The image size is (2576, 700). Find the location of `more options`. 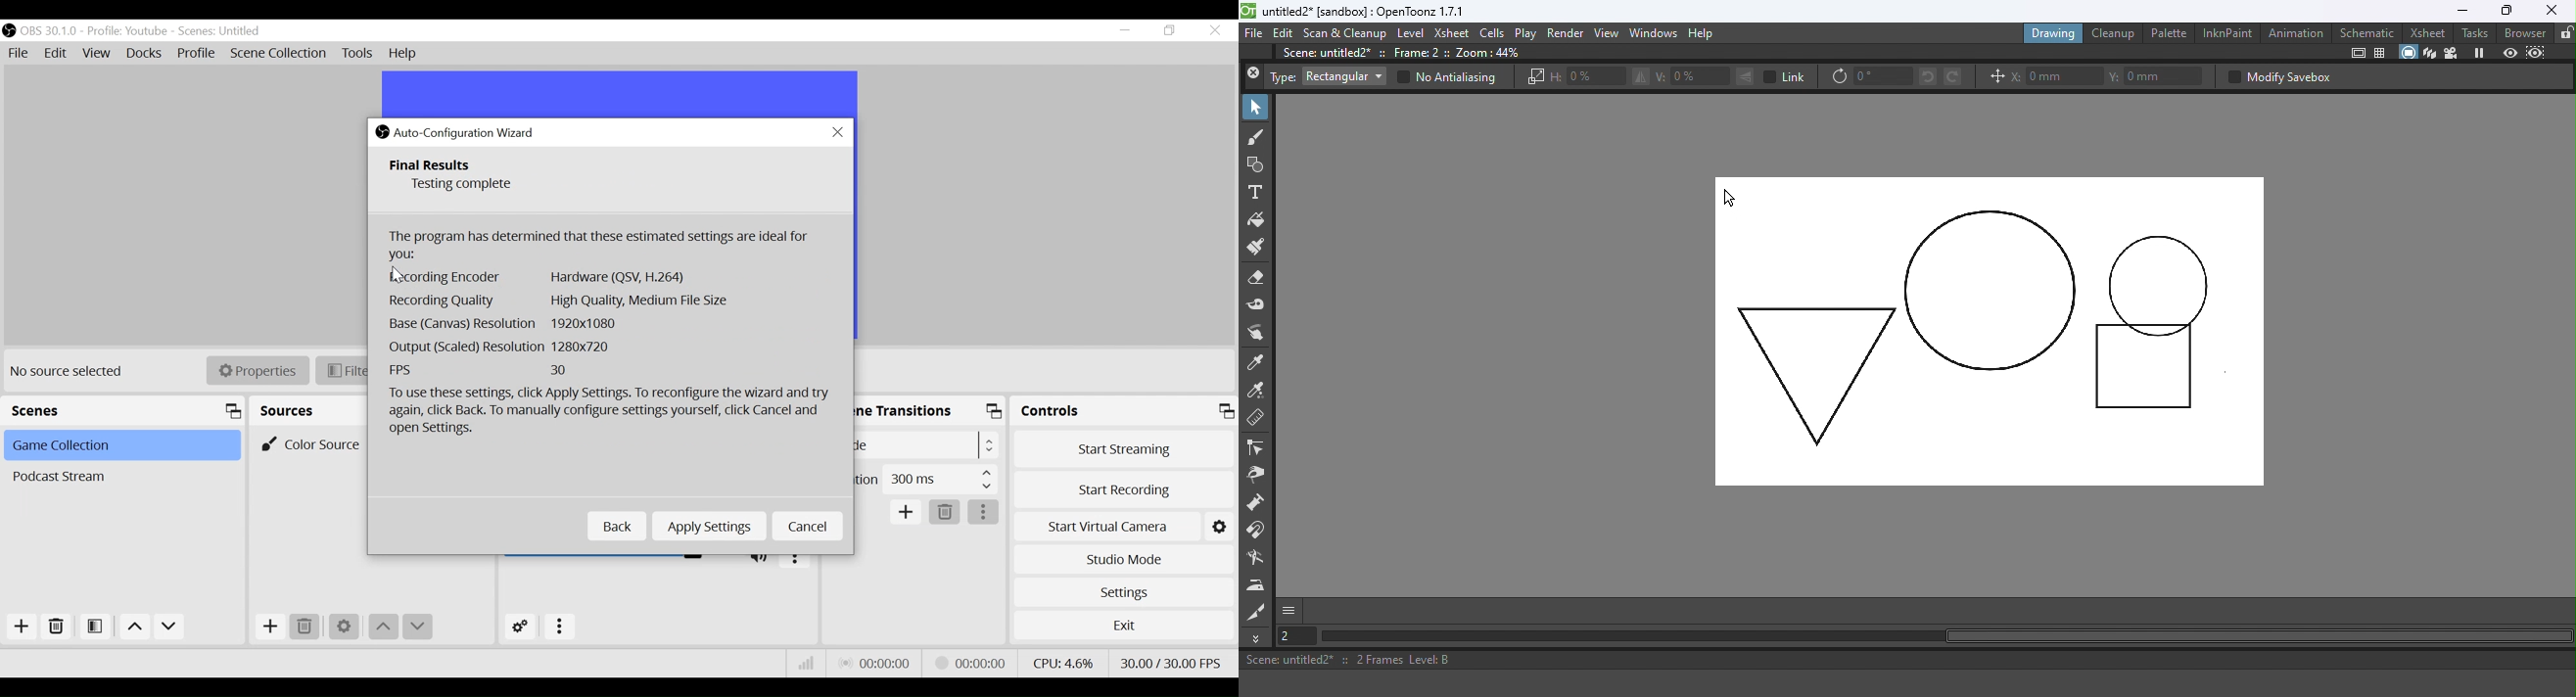

more options is located at coordinates (984, 512).